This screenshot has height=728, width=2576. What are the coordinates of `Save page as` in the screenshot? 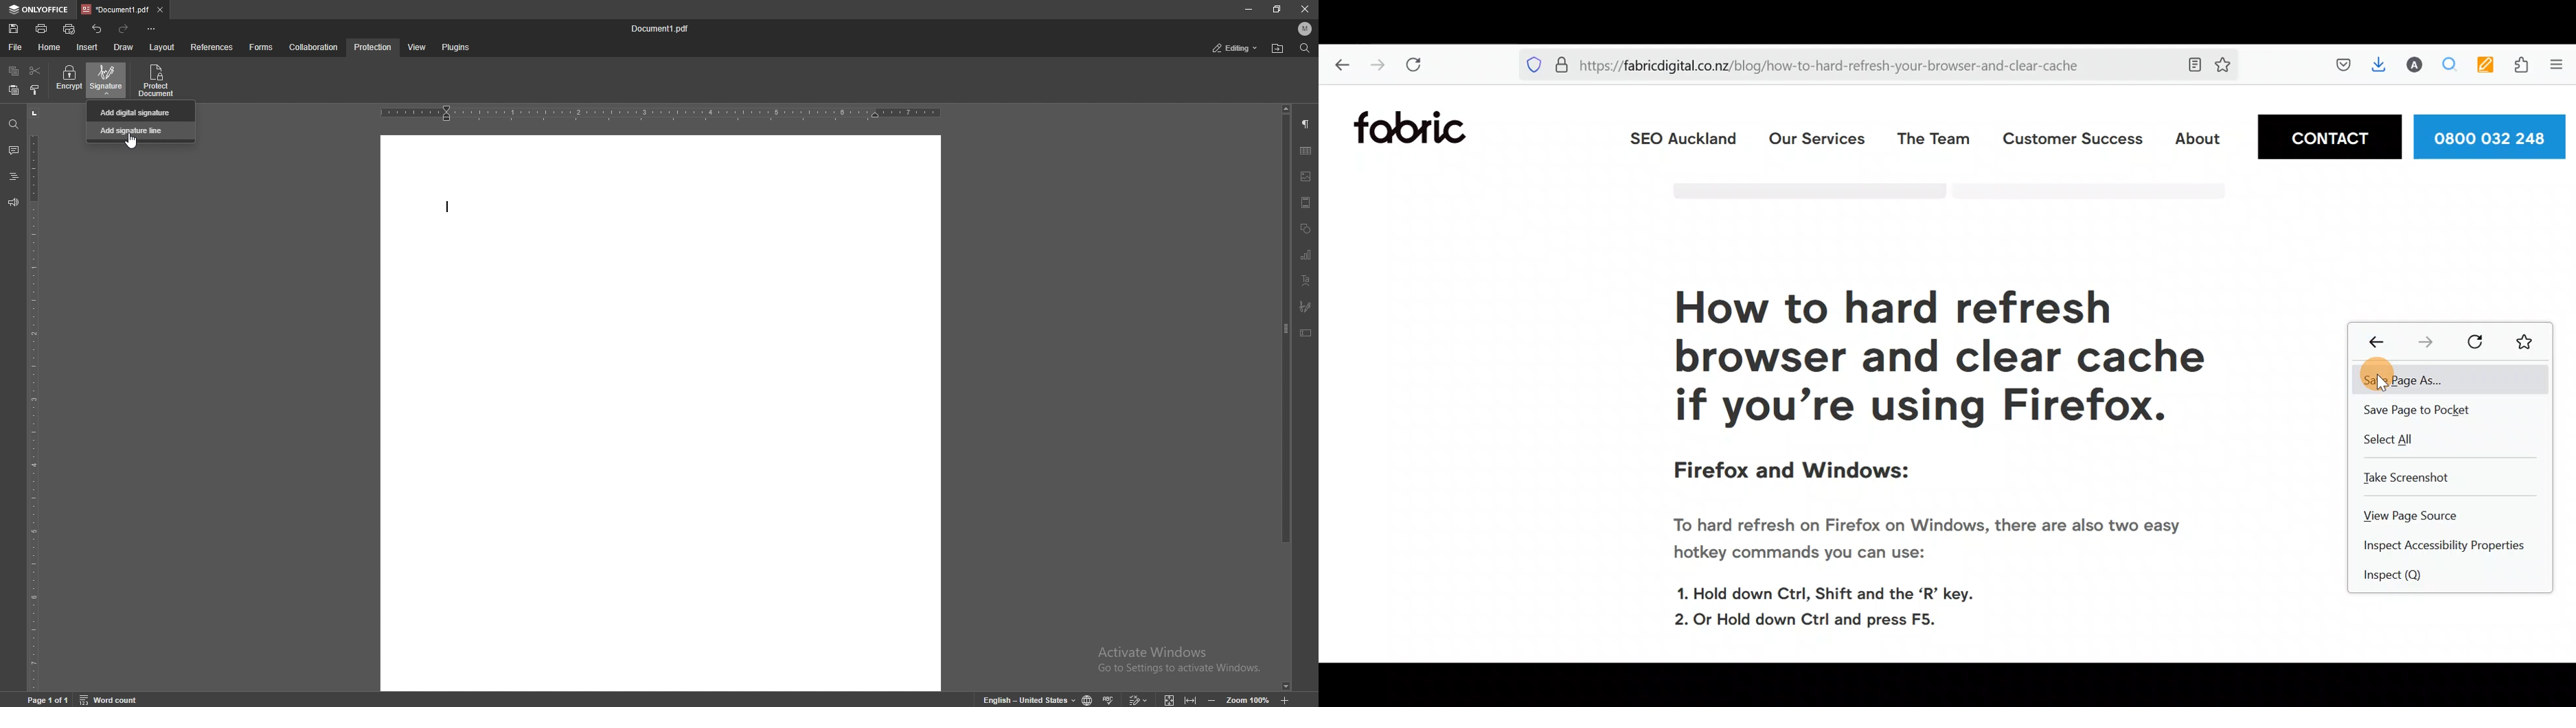 It's located at (2448, 380).